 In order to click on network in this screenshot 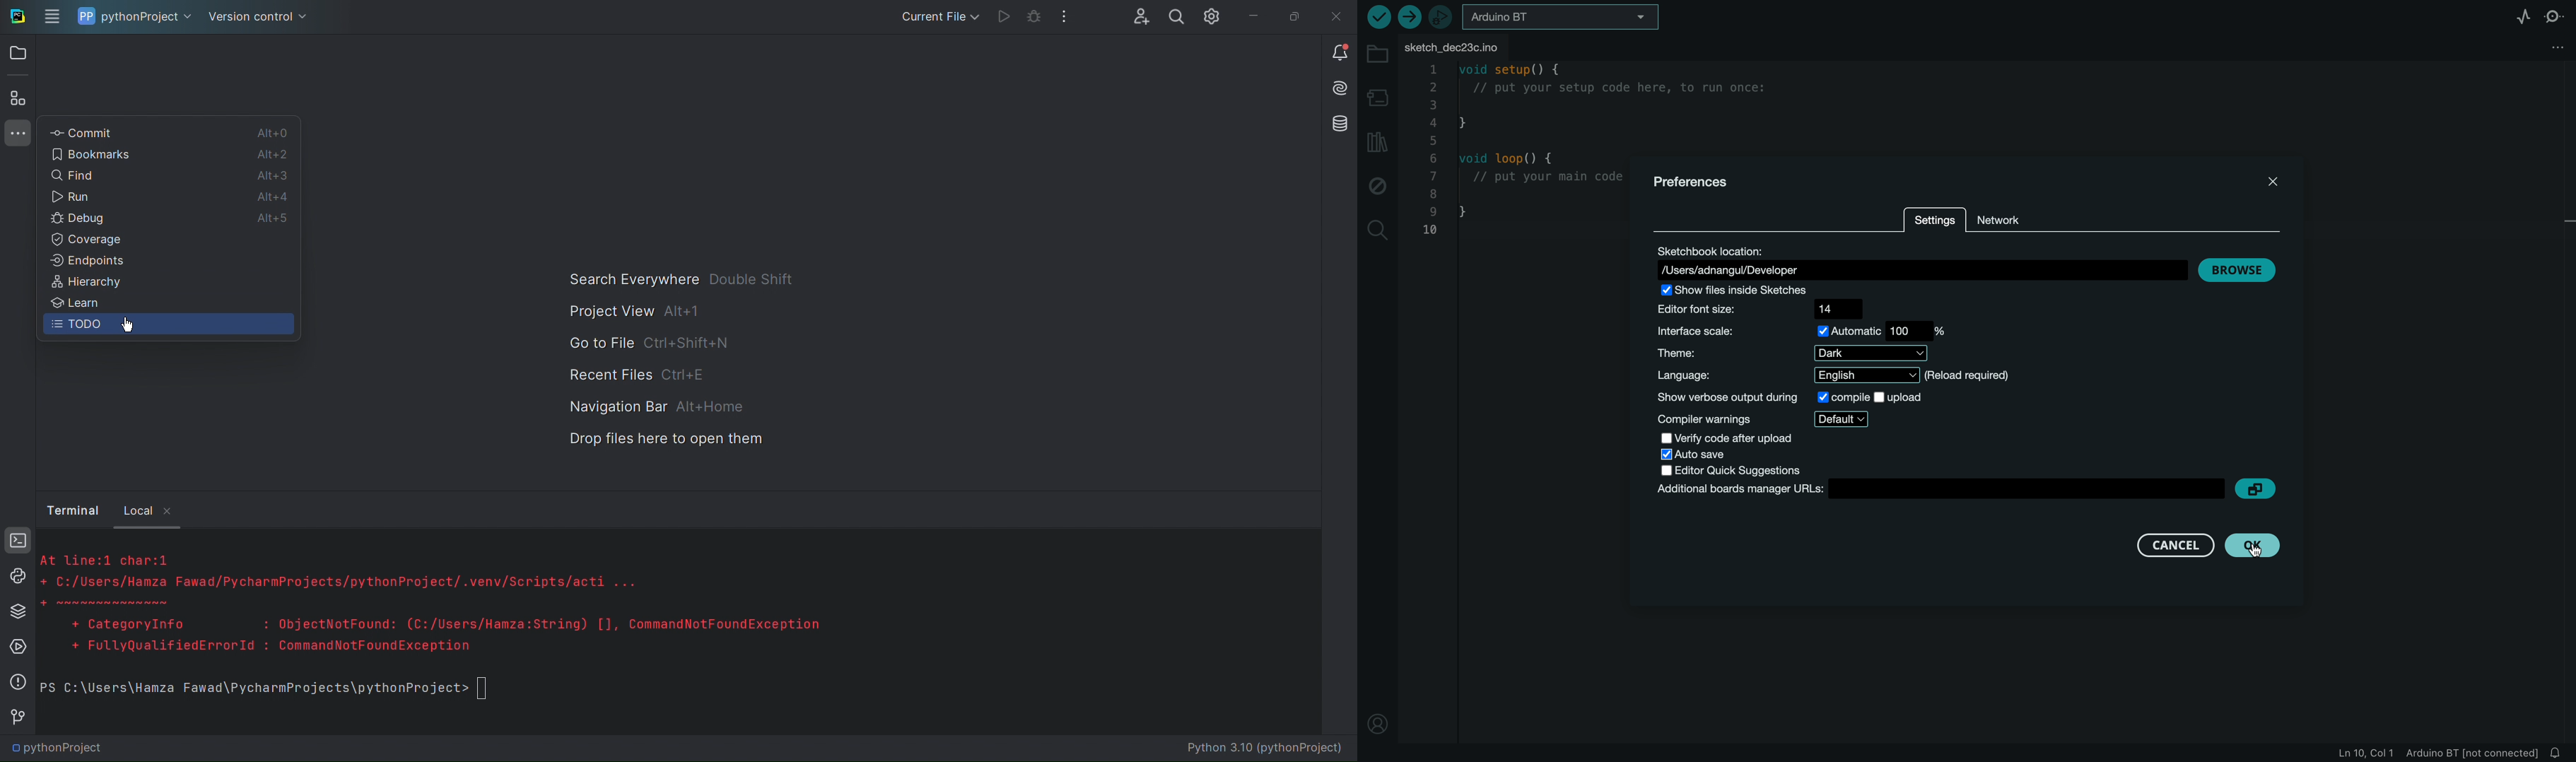, I will do `click(2013, 216)`.